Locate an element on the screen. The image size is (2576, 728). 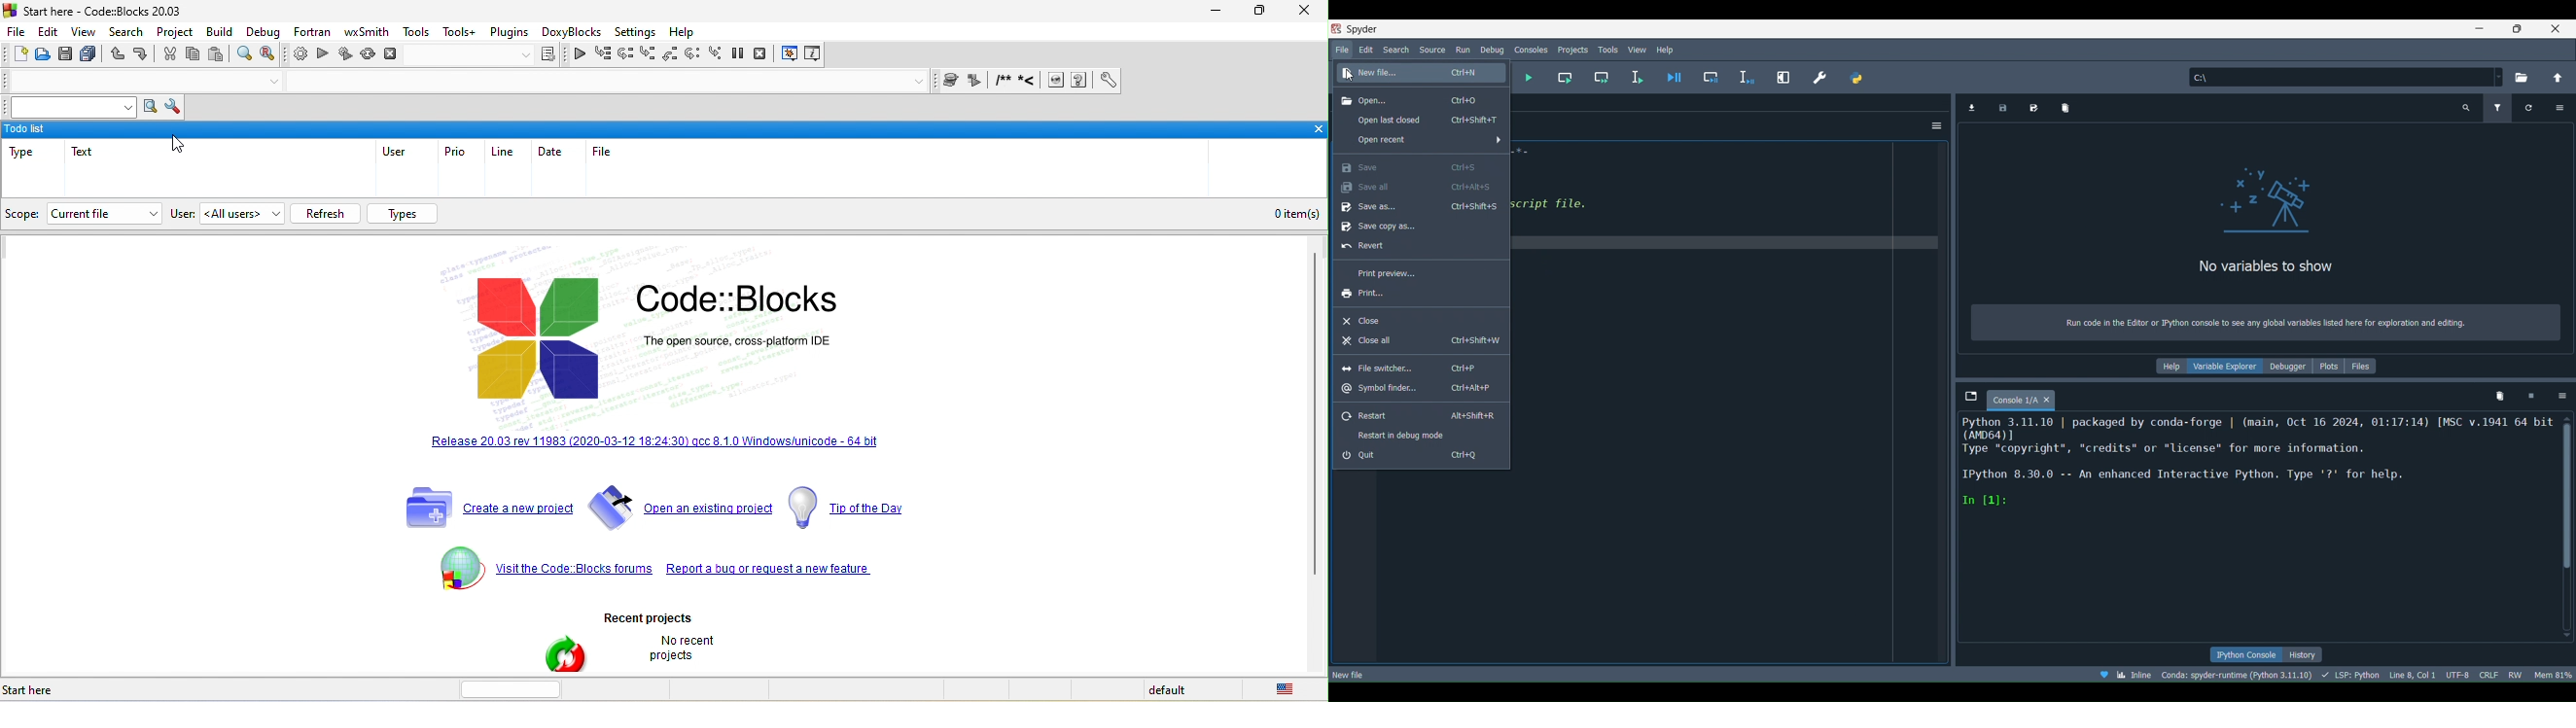
maximize/restore is located at coordinates (2516, 27).